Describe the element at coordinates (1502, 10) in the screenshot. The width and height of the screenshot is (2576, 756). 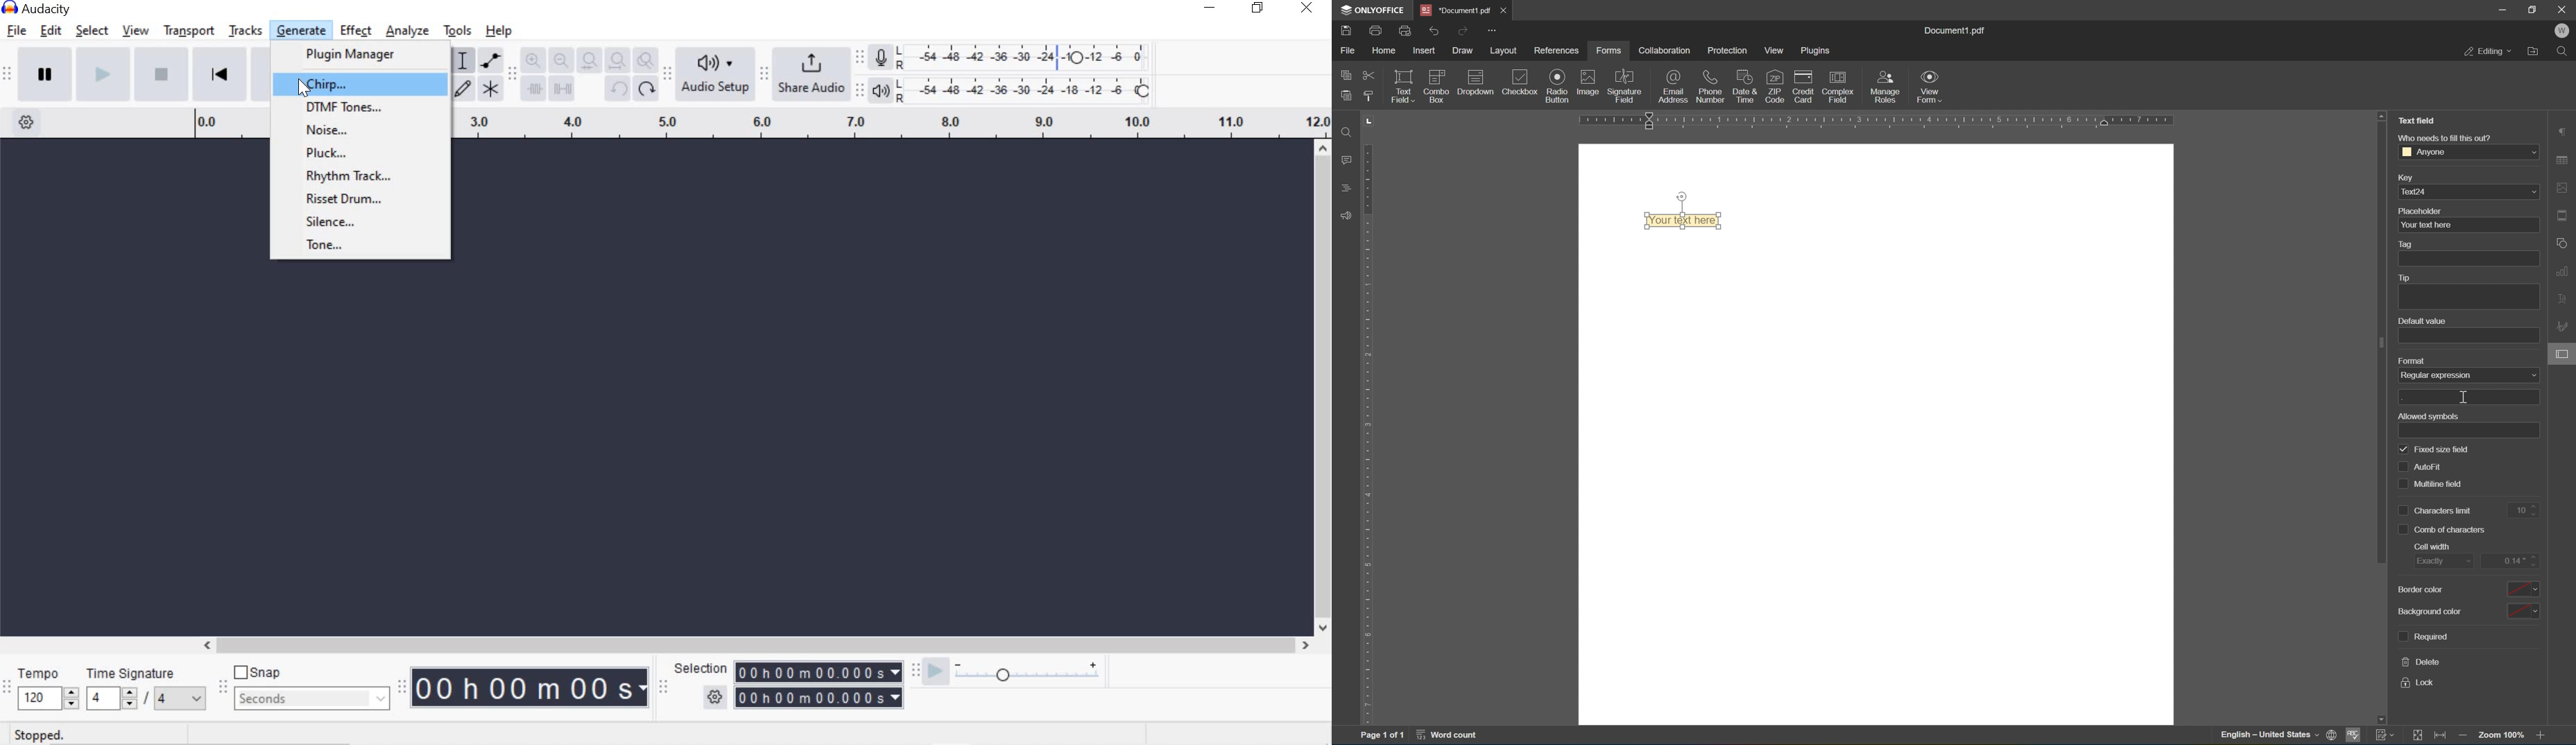
I see `close` at that location.